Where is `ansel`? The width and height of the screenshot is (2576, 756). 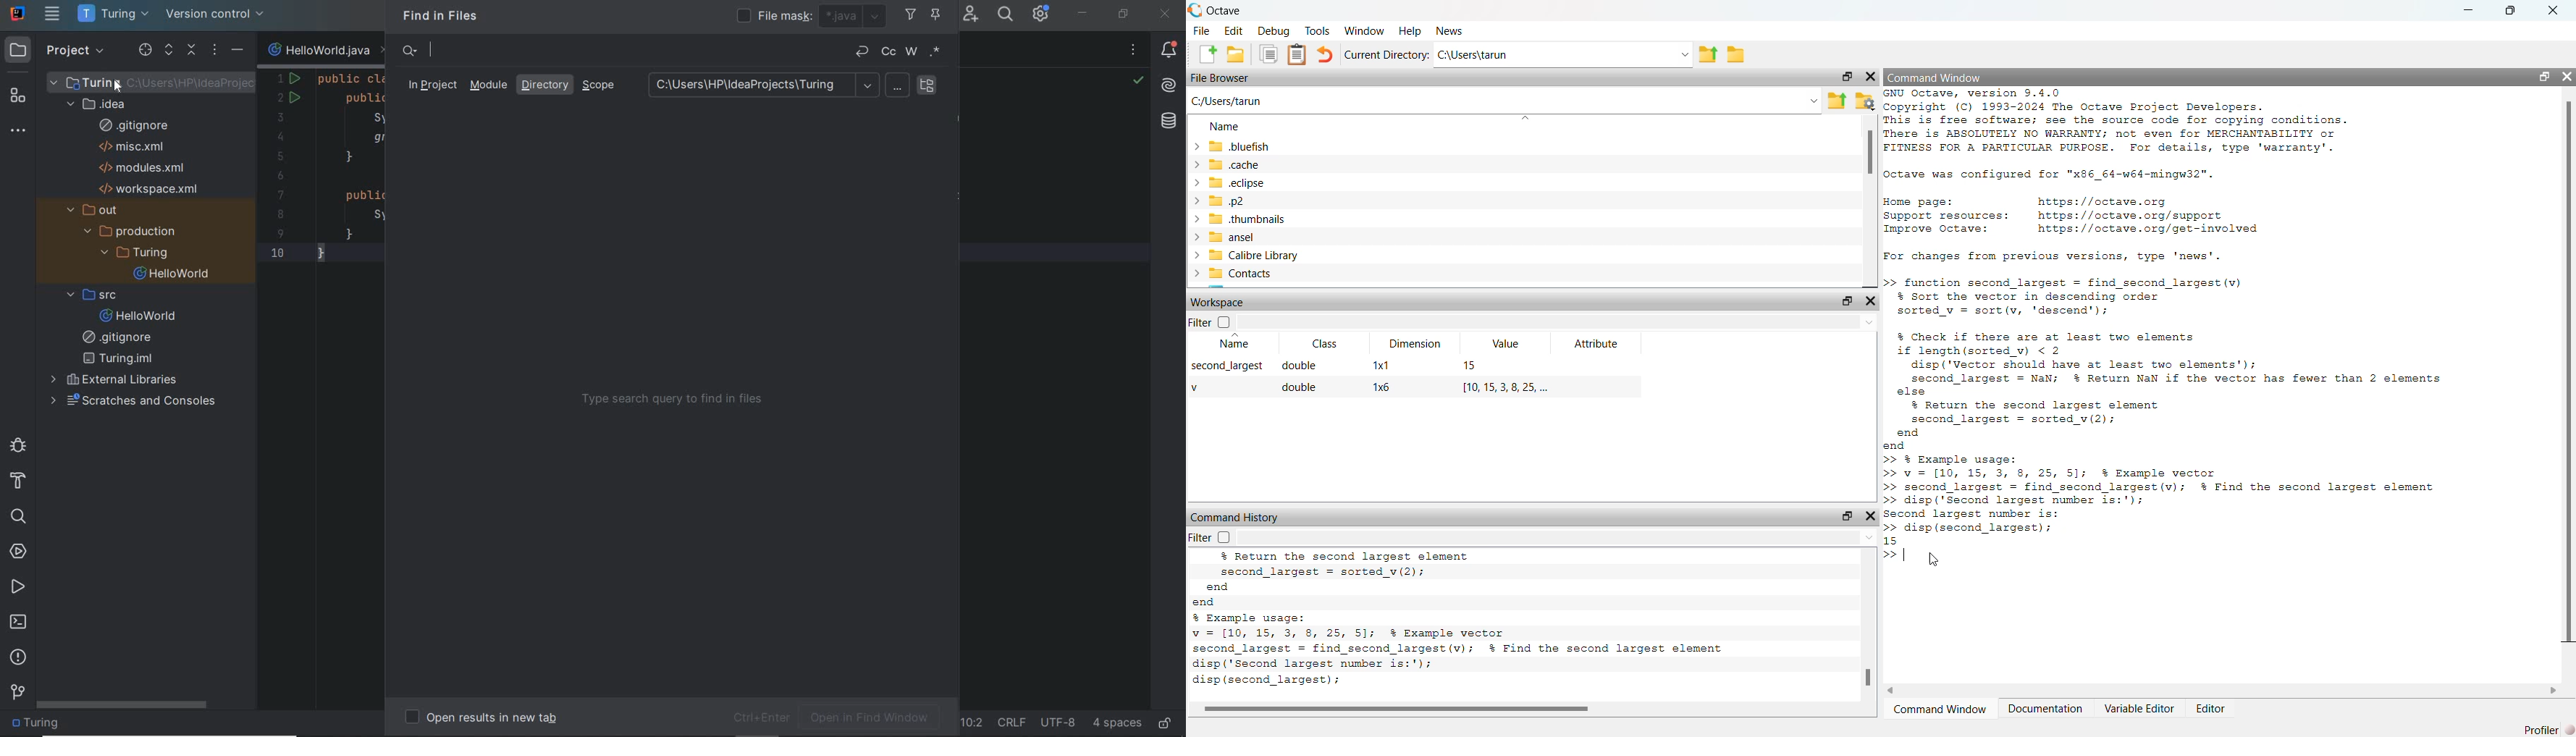
ansel is located at coordinates (1253, 237).